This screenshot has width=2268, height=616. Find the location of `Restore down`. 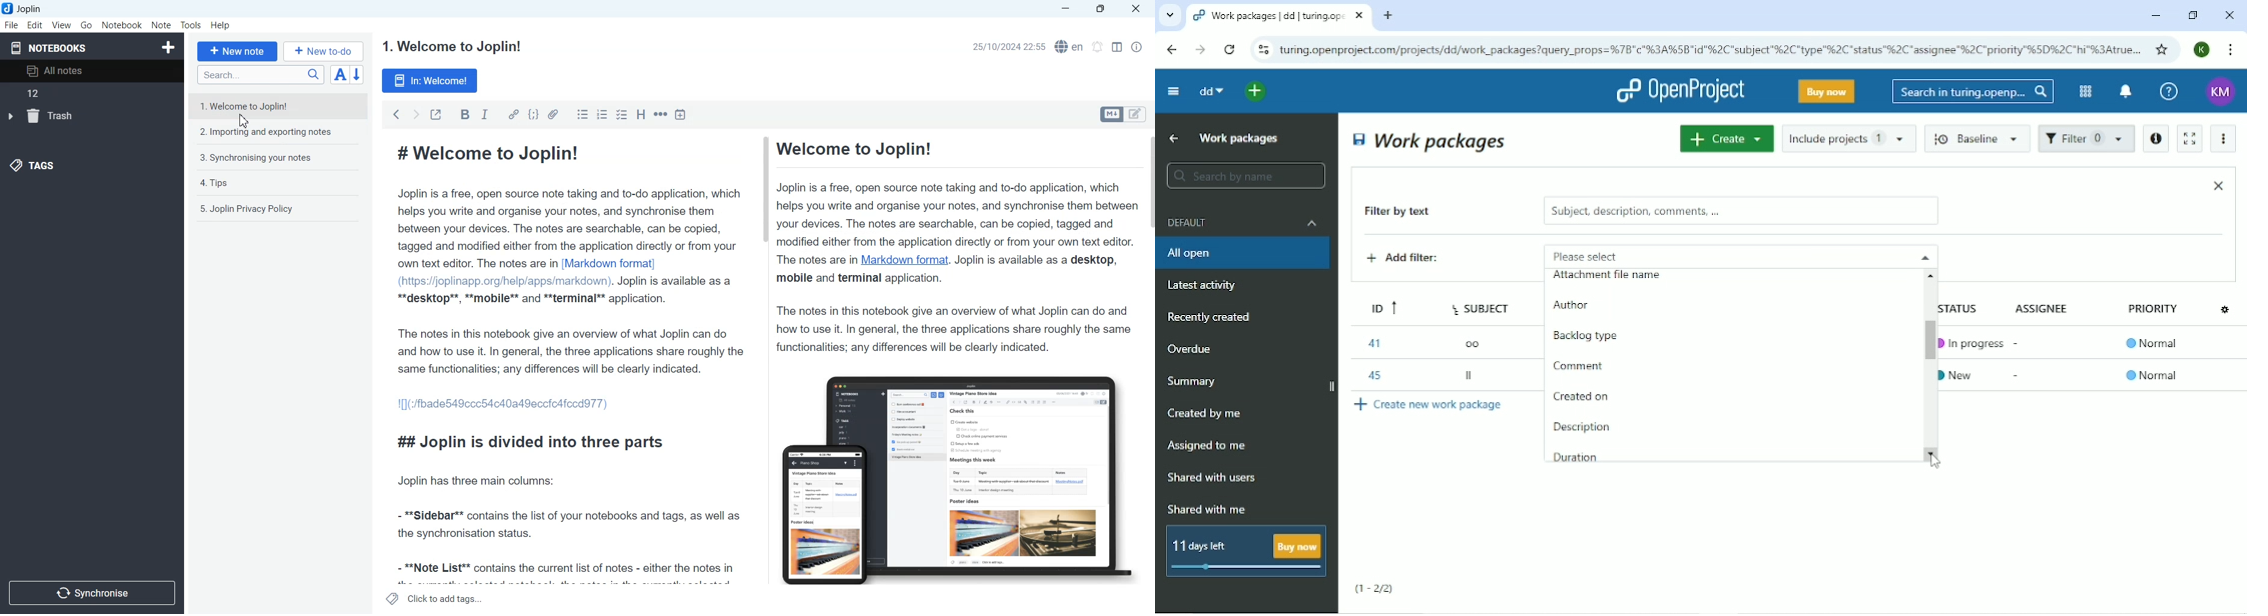

Restore down is located at coordinates (2192, 15).